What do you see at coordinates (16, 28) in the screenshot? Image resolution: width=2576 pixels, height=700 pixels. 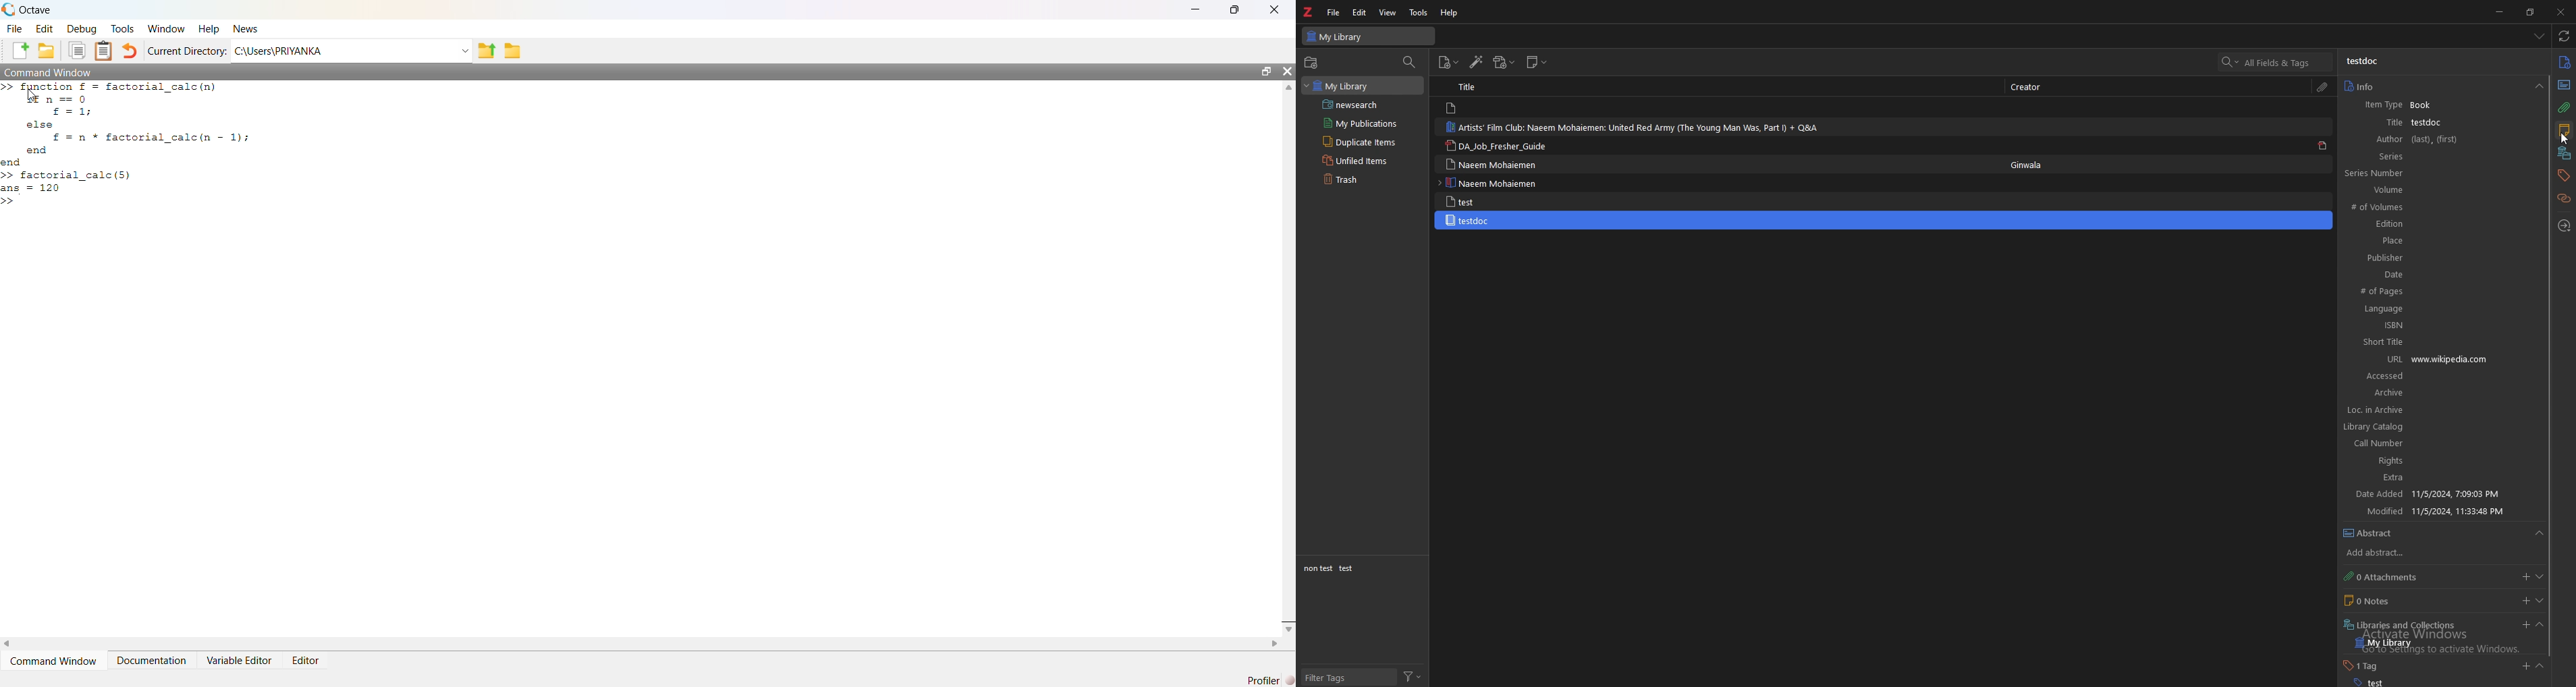 I see `file` at bounding box center [16, 28].